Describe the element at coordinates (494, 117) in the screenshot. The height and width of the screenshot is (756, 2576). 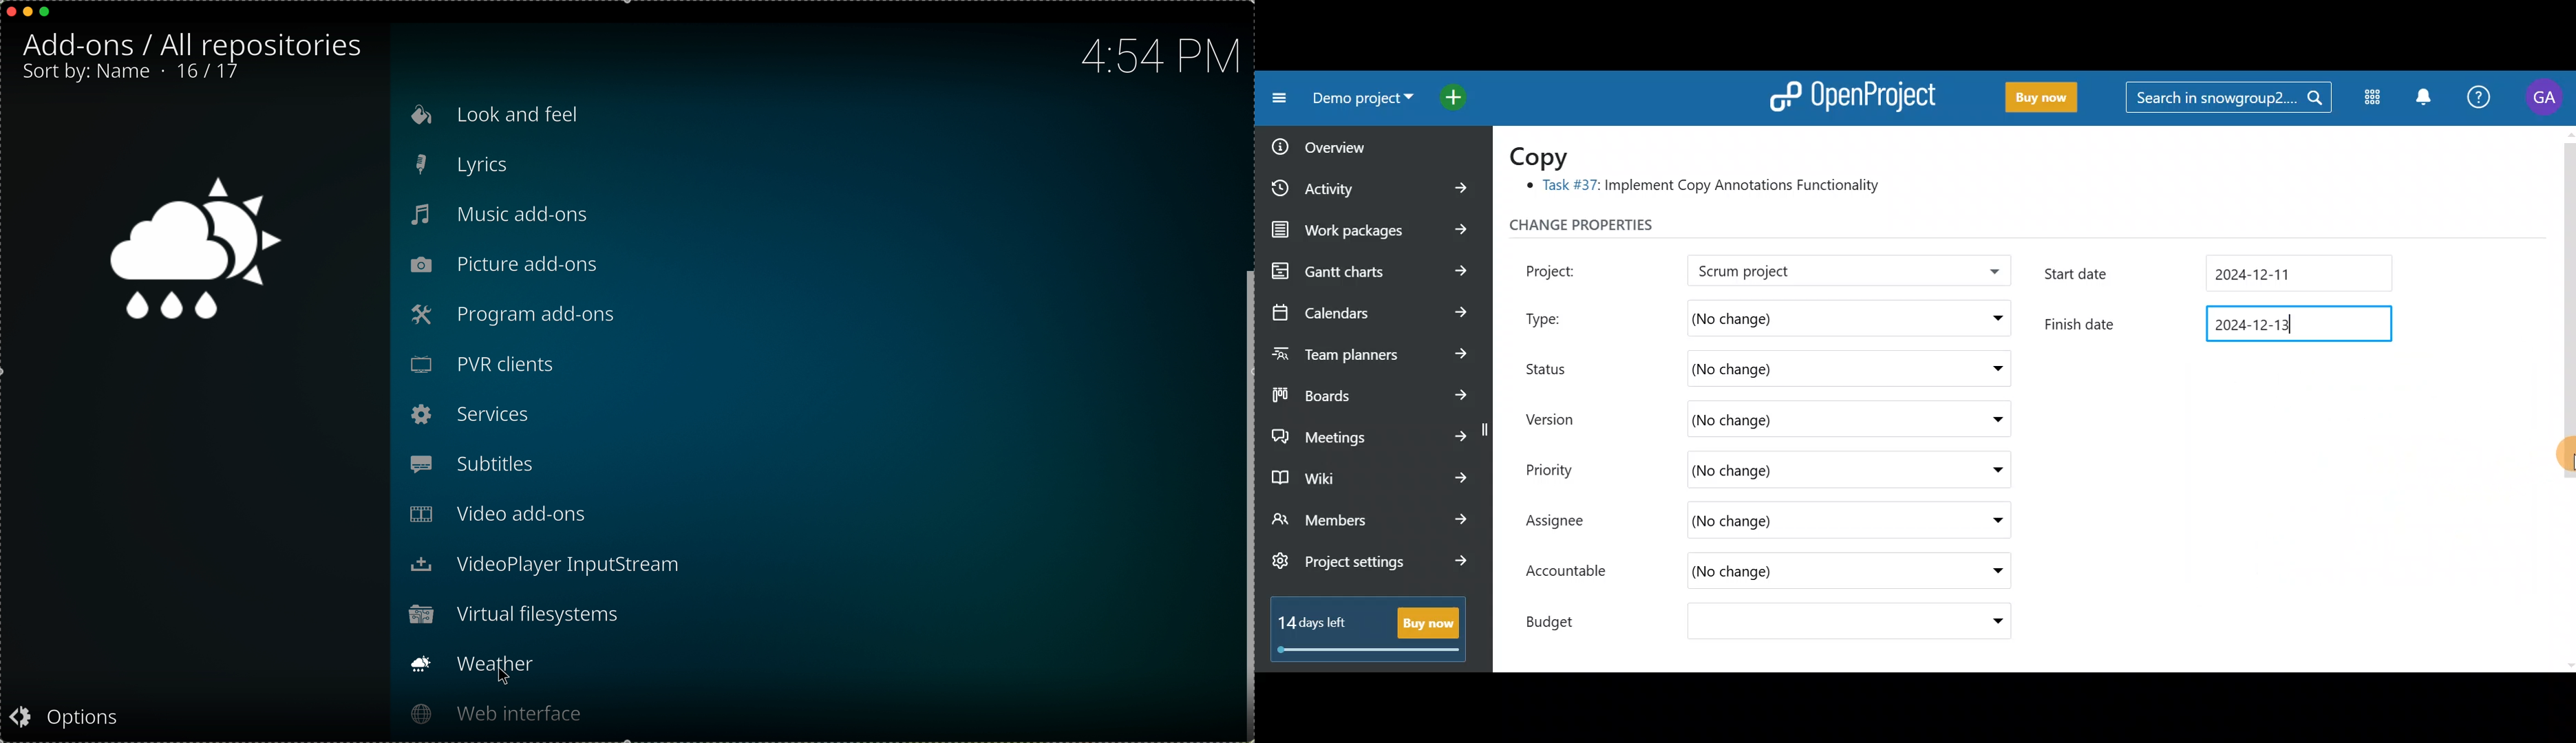
I see `look and feel` at that location.